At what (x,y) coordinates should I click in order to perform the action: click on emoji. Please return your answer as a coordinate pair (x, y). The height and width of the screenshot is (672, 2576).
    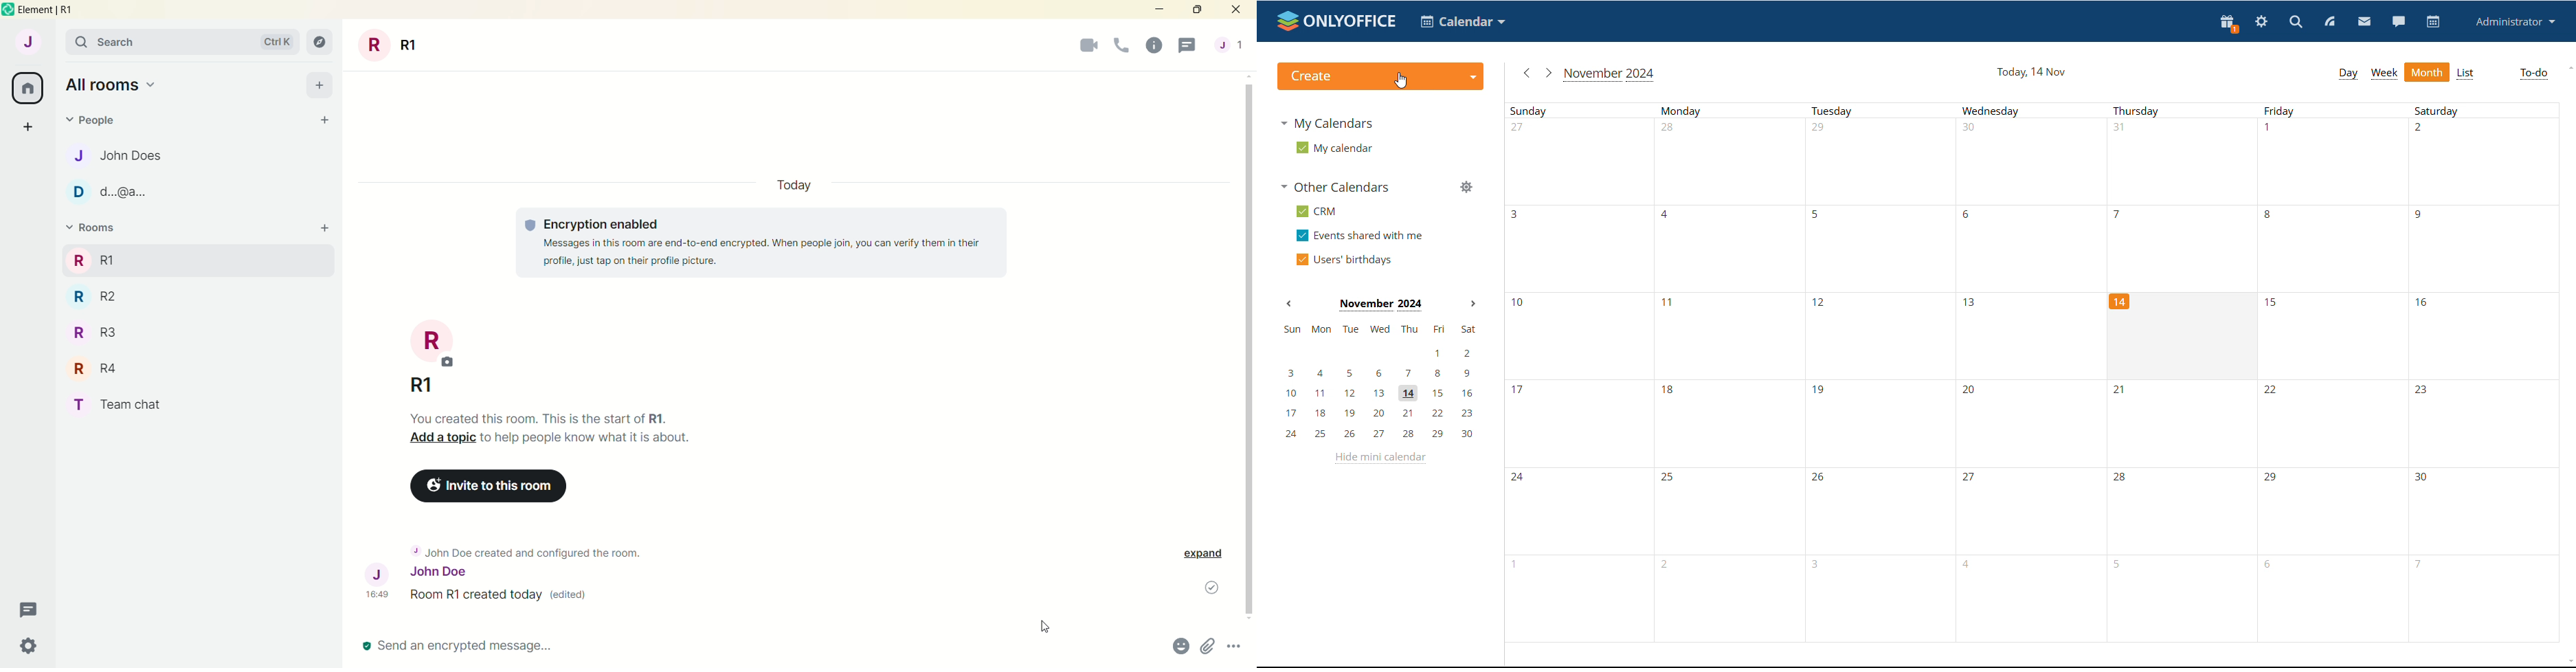
    Looking at the image, I should click on (1179, 648).